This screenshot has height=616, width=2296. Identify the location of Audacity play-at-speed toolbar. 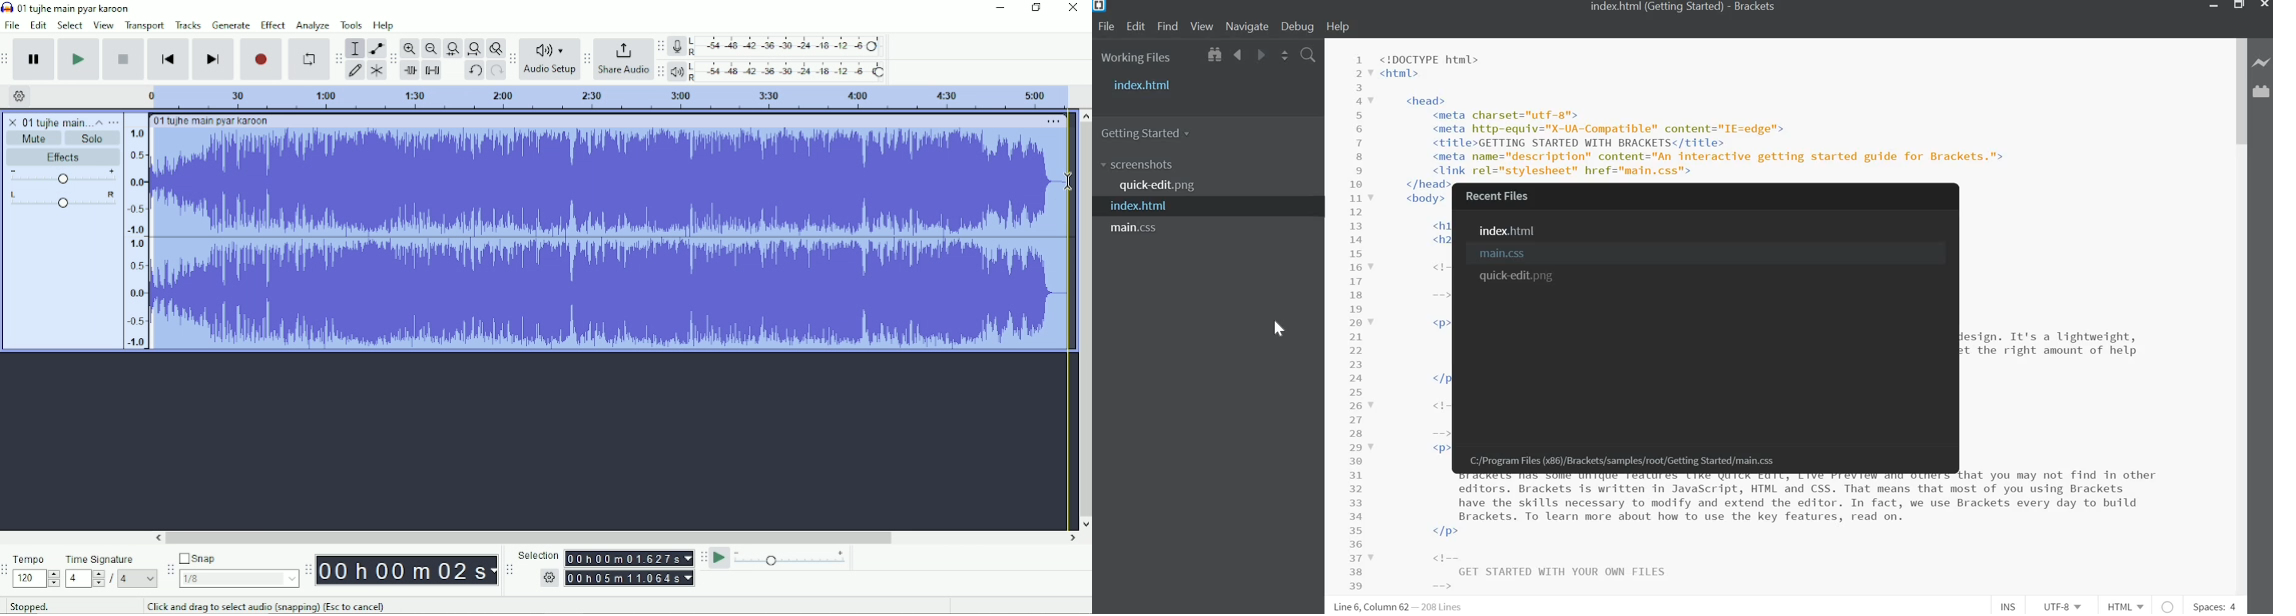
(703, 557).